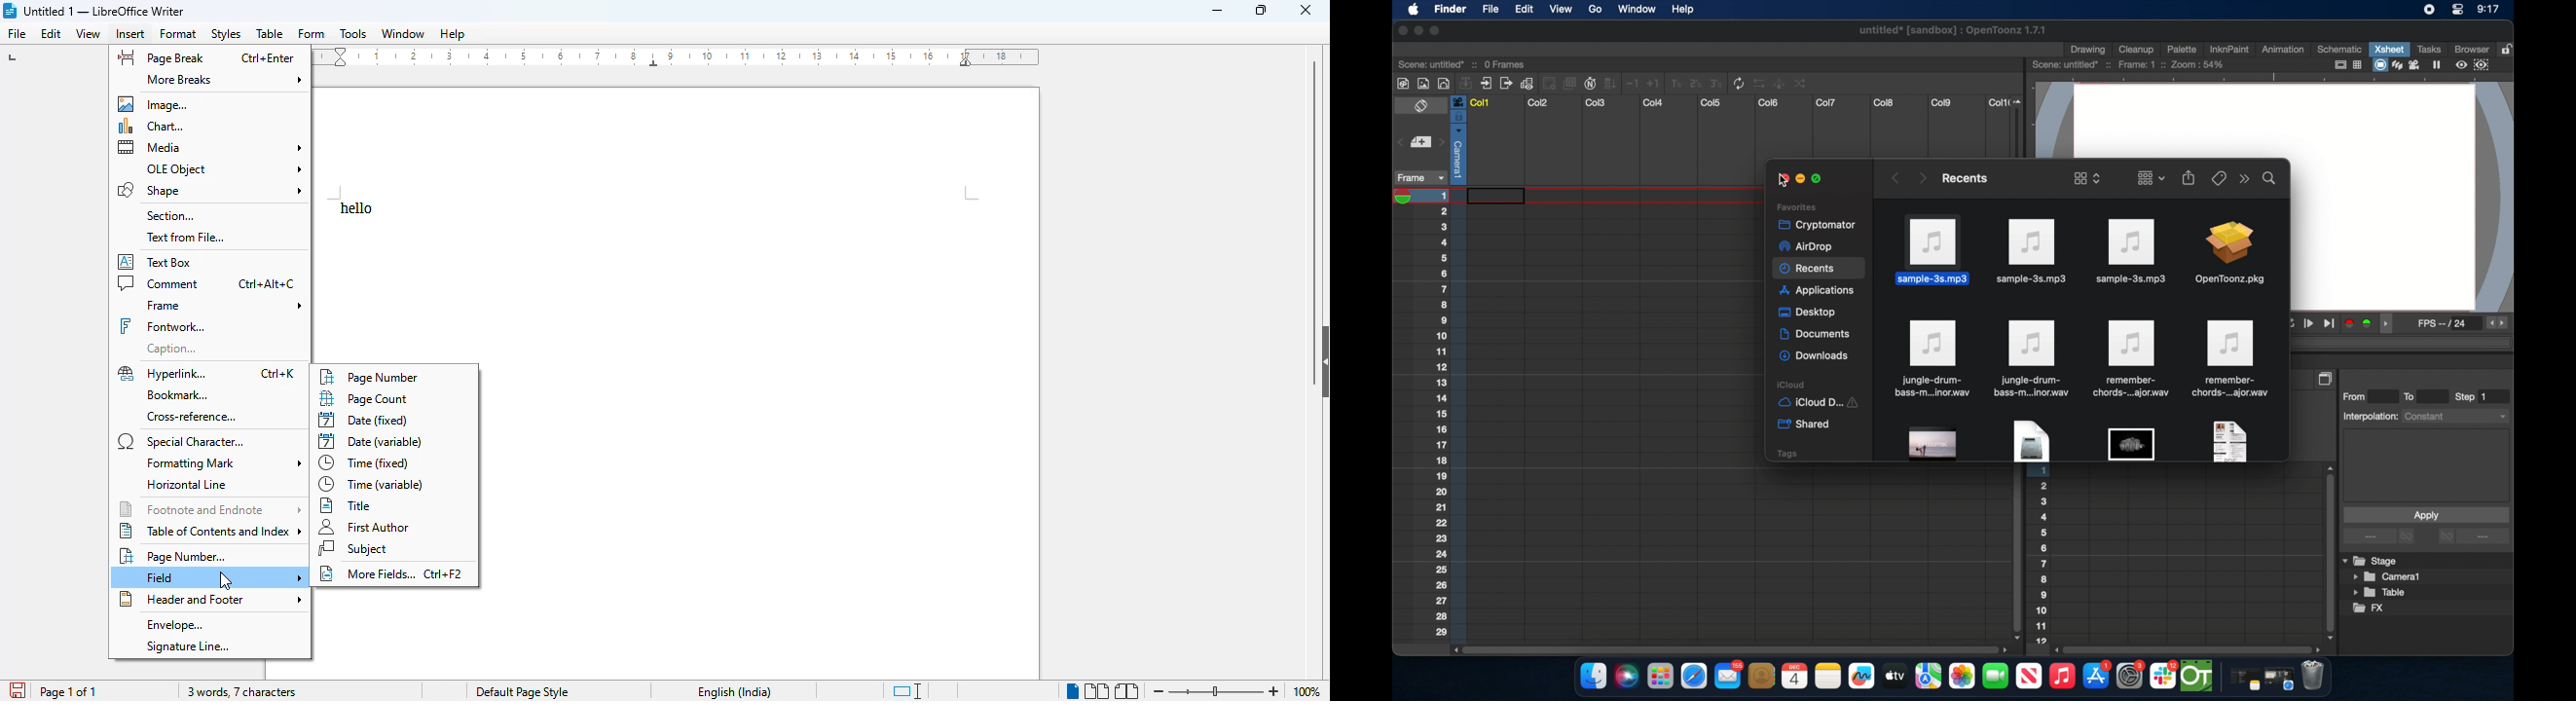 This screenshot has width=2576, height=728. I want to click on playhead, so click(1407, 197).